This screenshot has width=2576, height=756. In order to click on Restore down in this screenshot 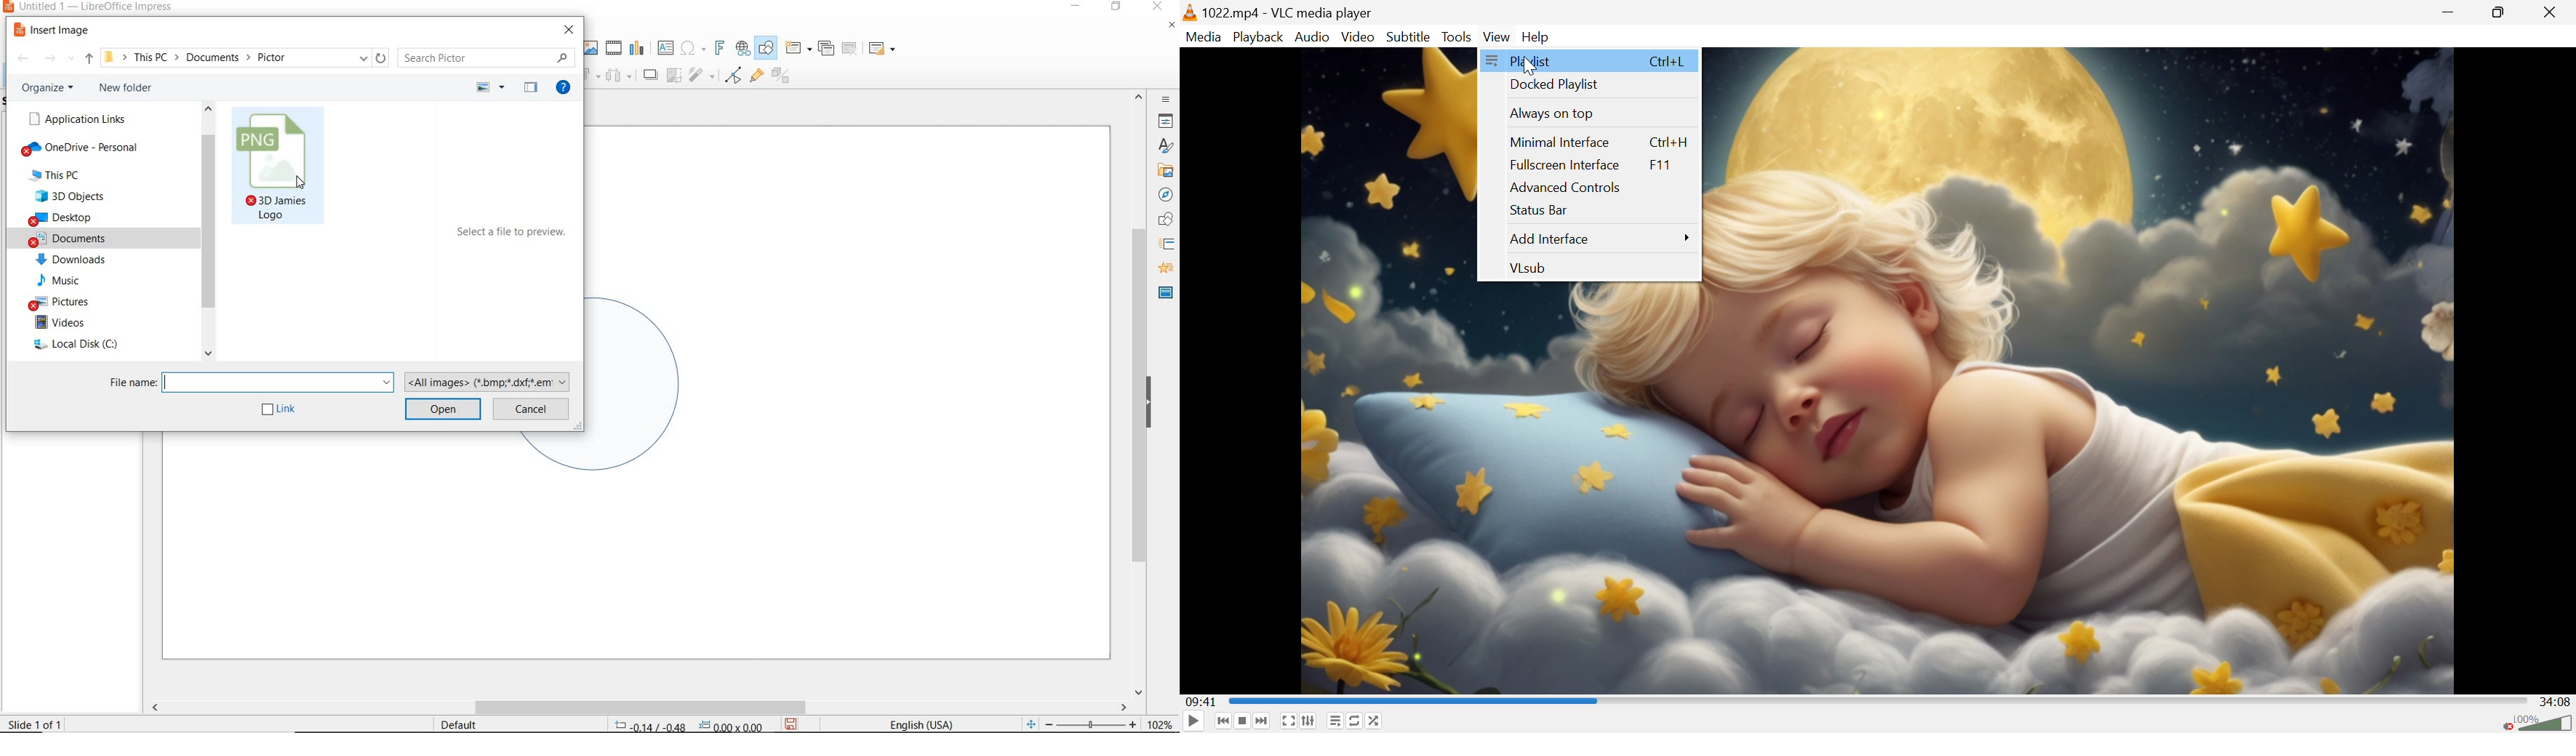, I will do `click(2500, 12)`.